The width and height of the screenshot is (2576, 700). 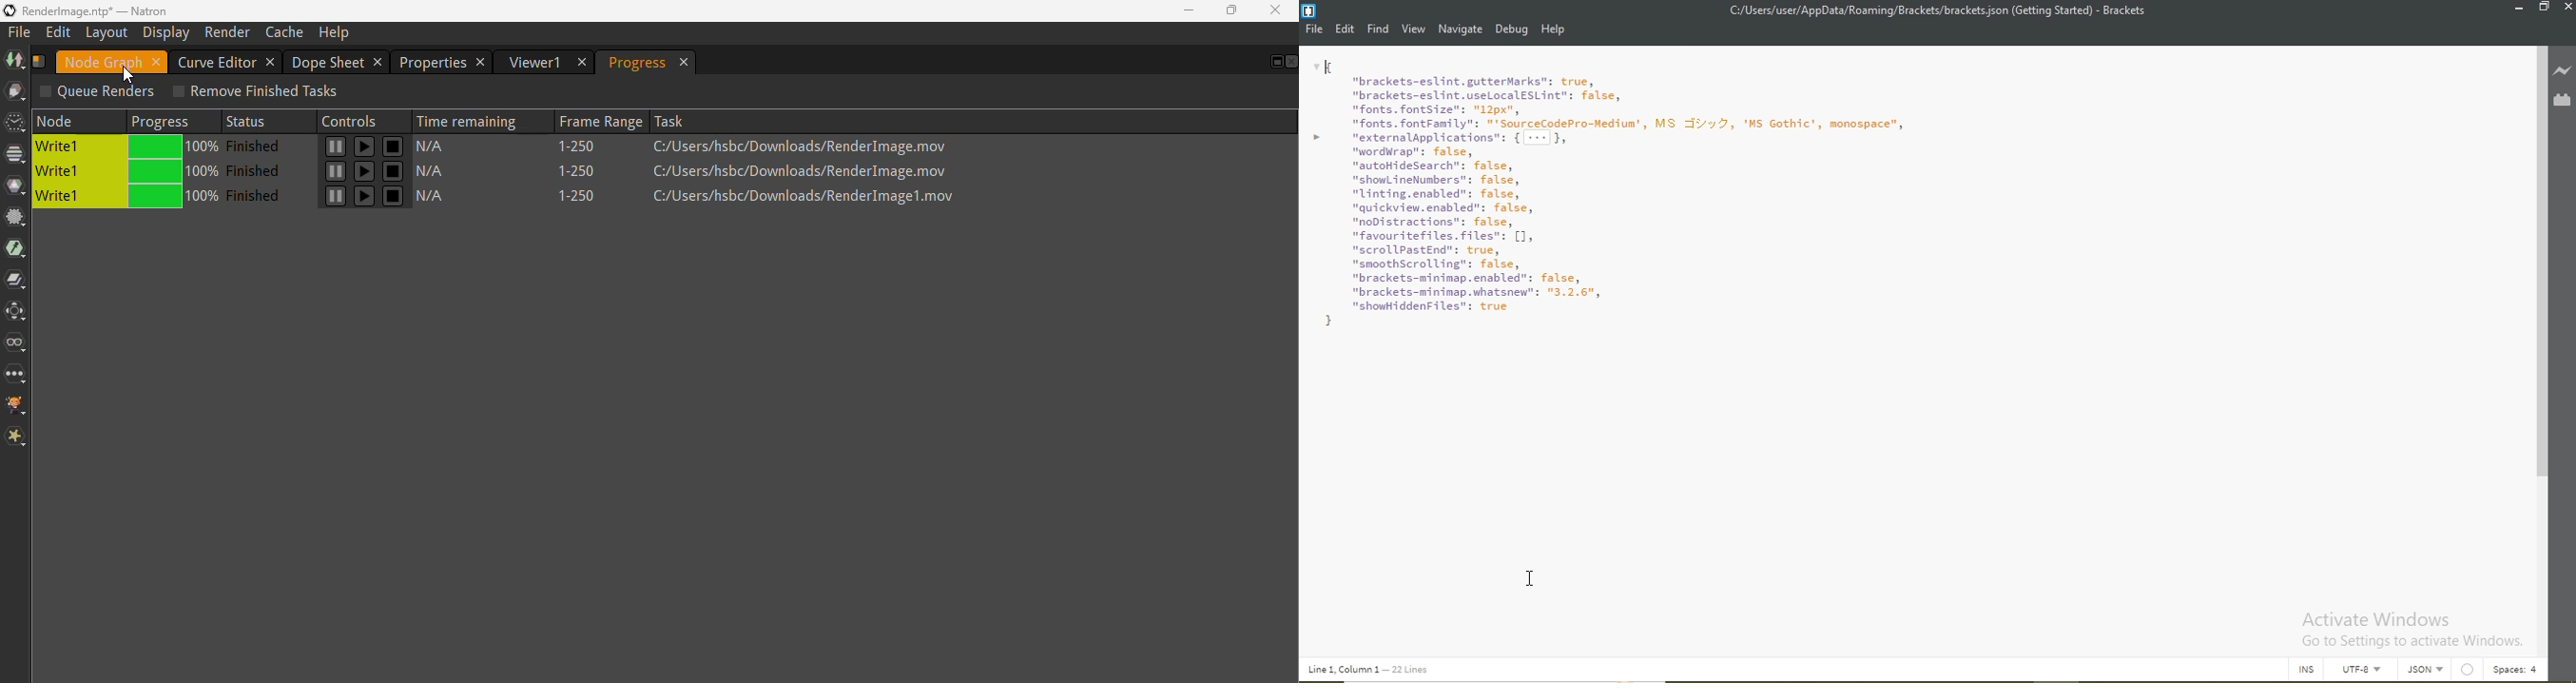 What do you see at coordinates (584, 147) in the screenshot?
I see `1-250` at bounding box center [584, 147].